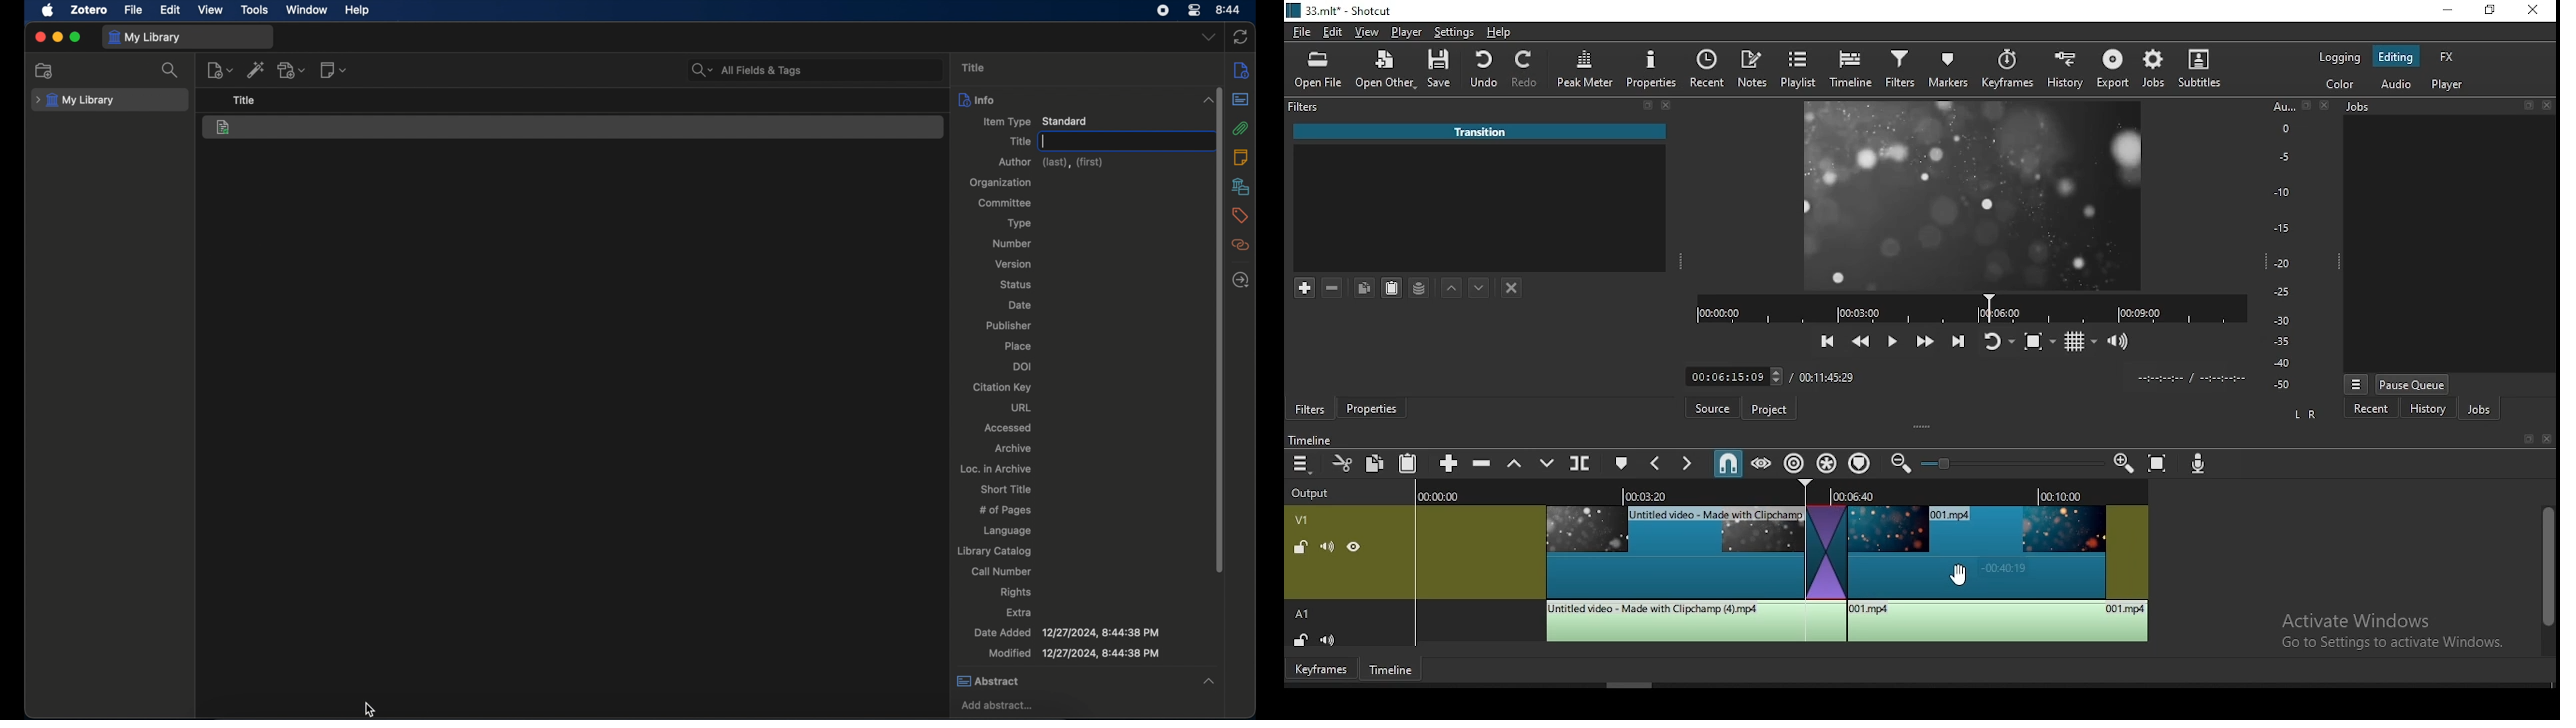  Describe the element at coordinates (1005, 489) in the screenshot. I see `short title` at that location.